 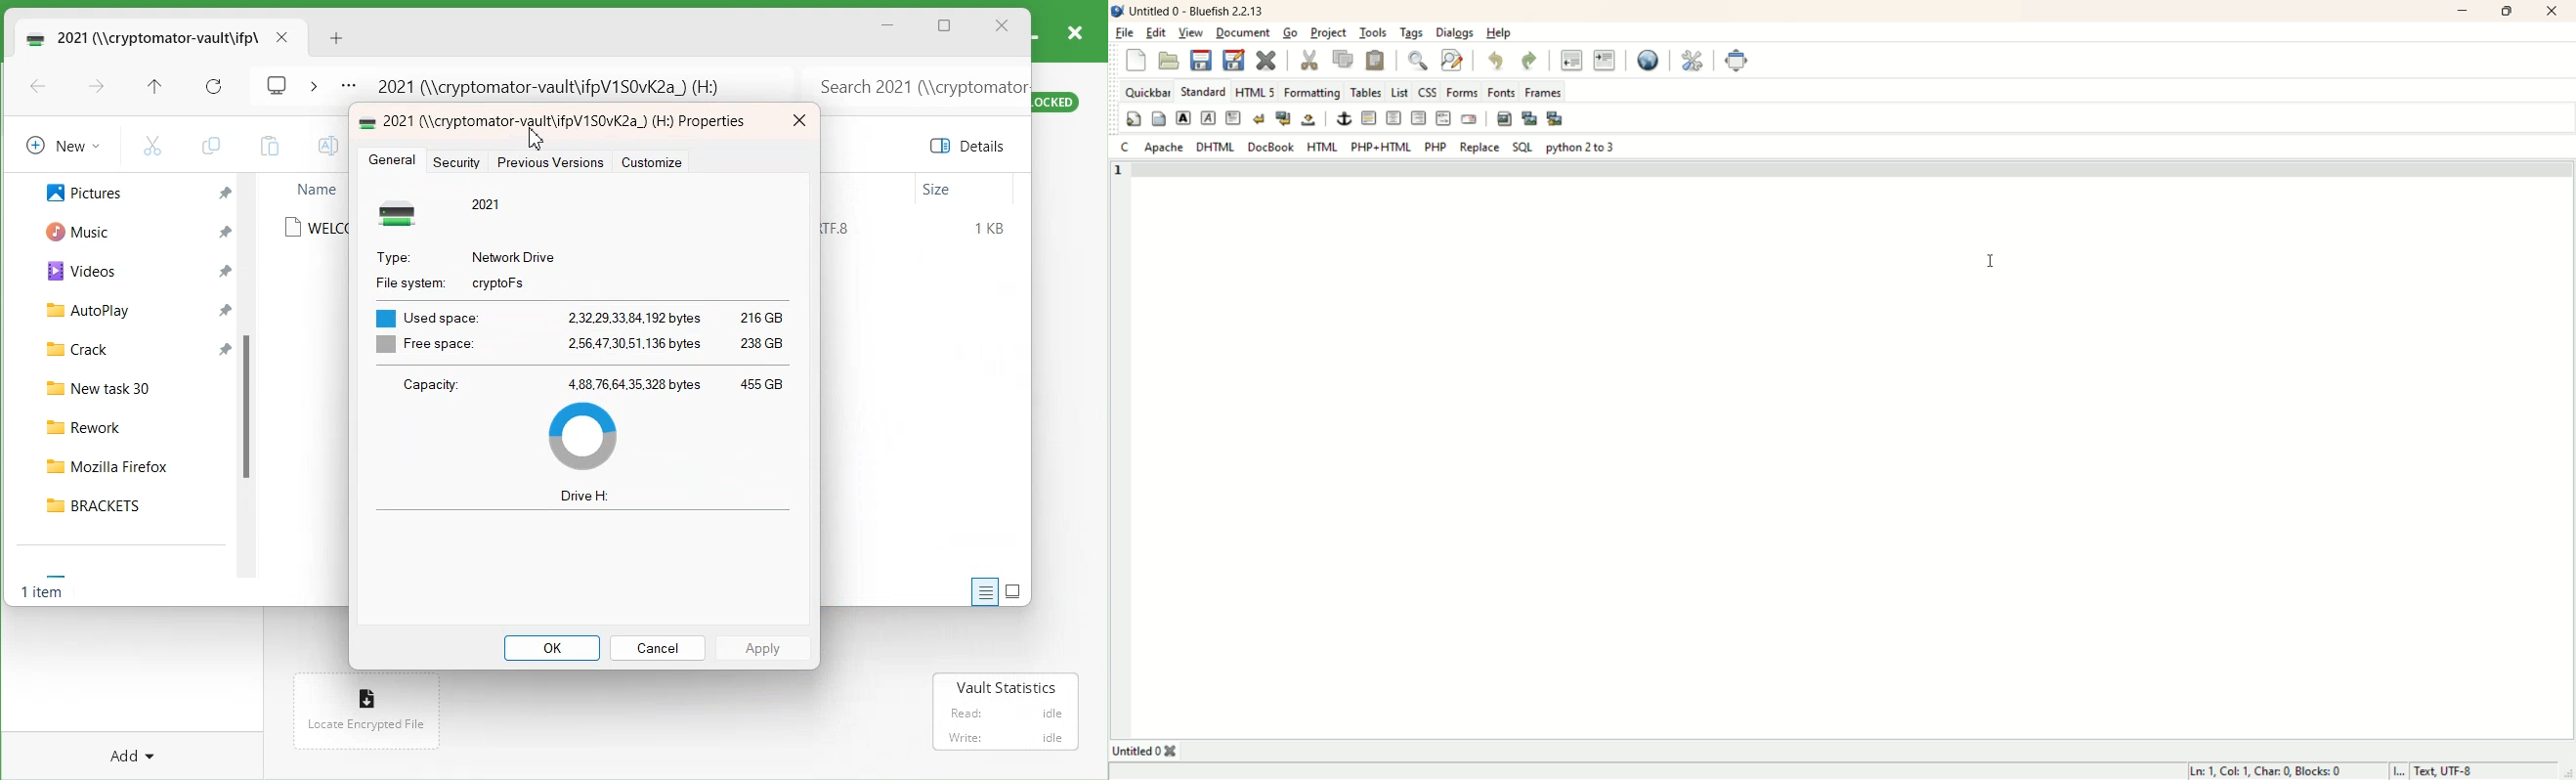 I want to click on tags, so click(x=1410, y=34).